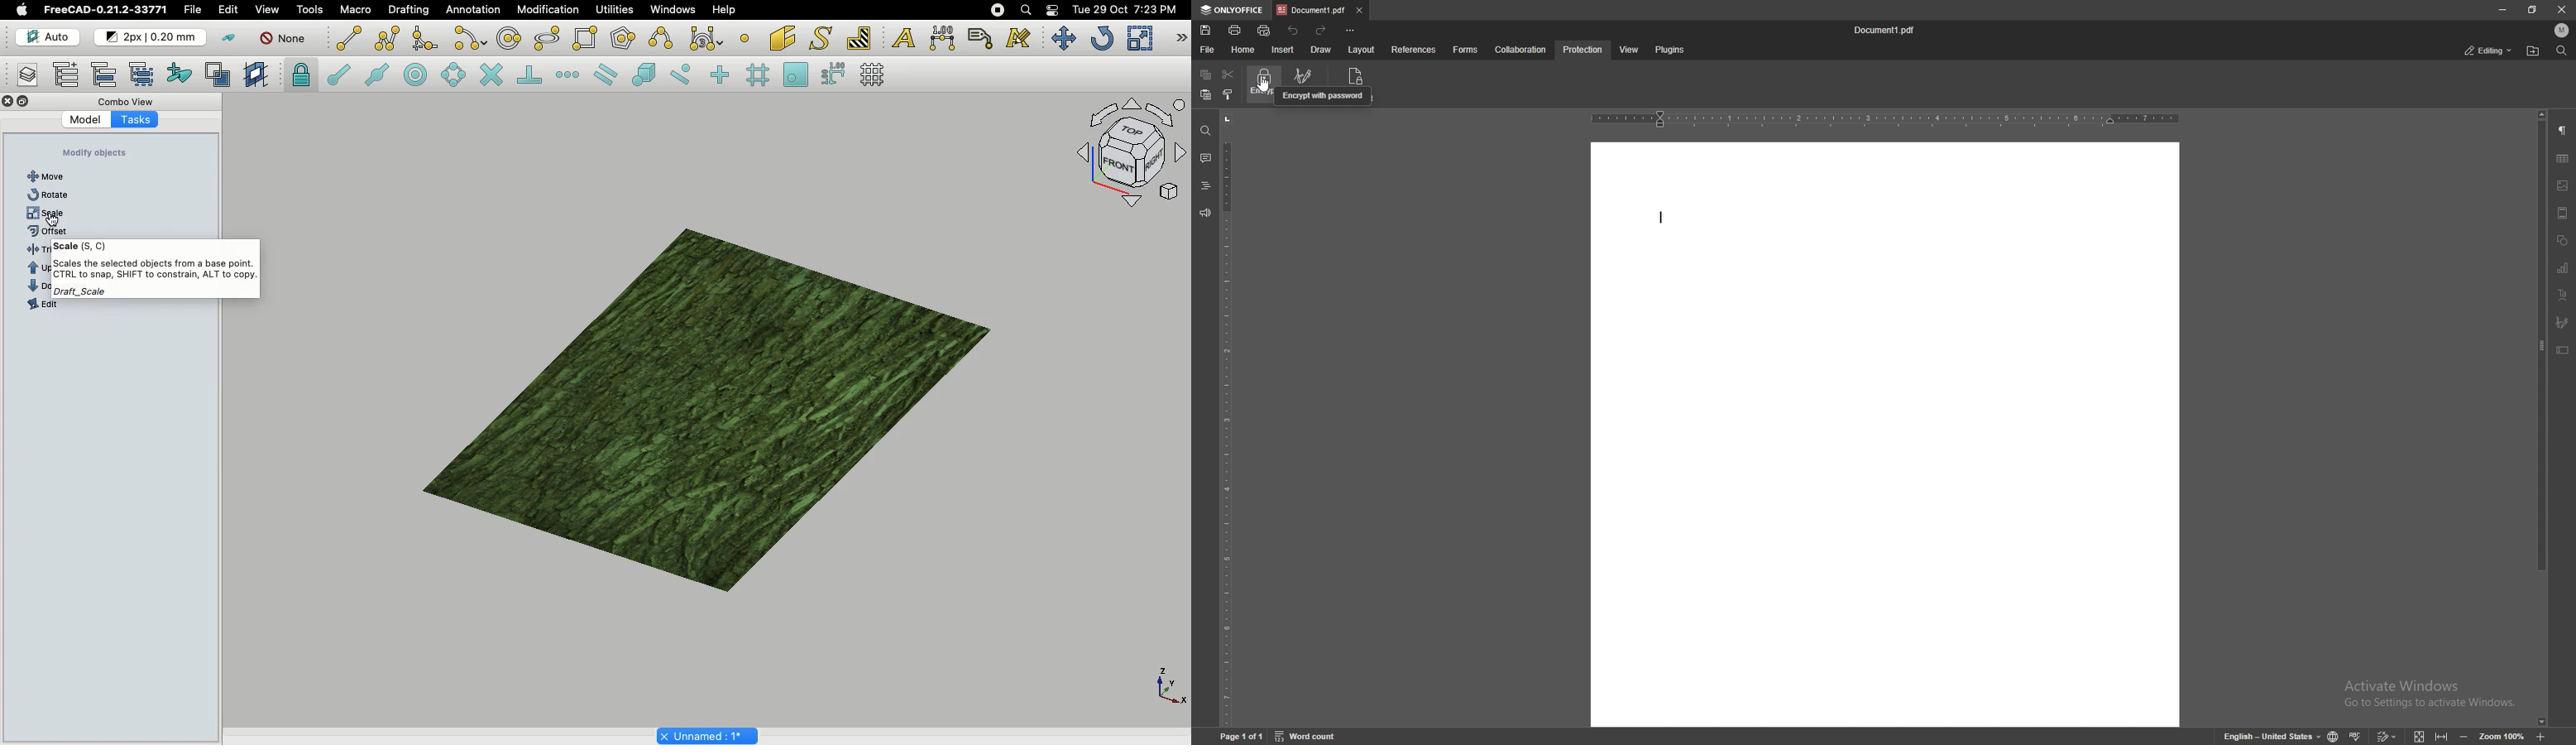 The height and width of the screenshot is (756, 2576). I want to click on Snap perpendicular, so click(527, 74).